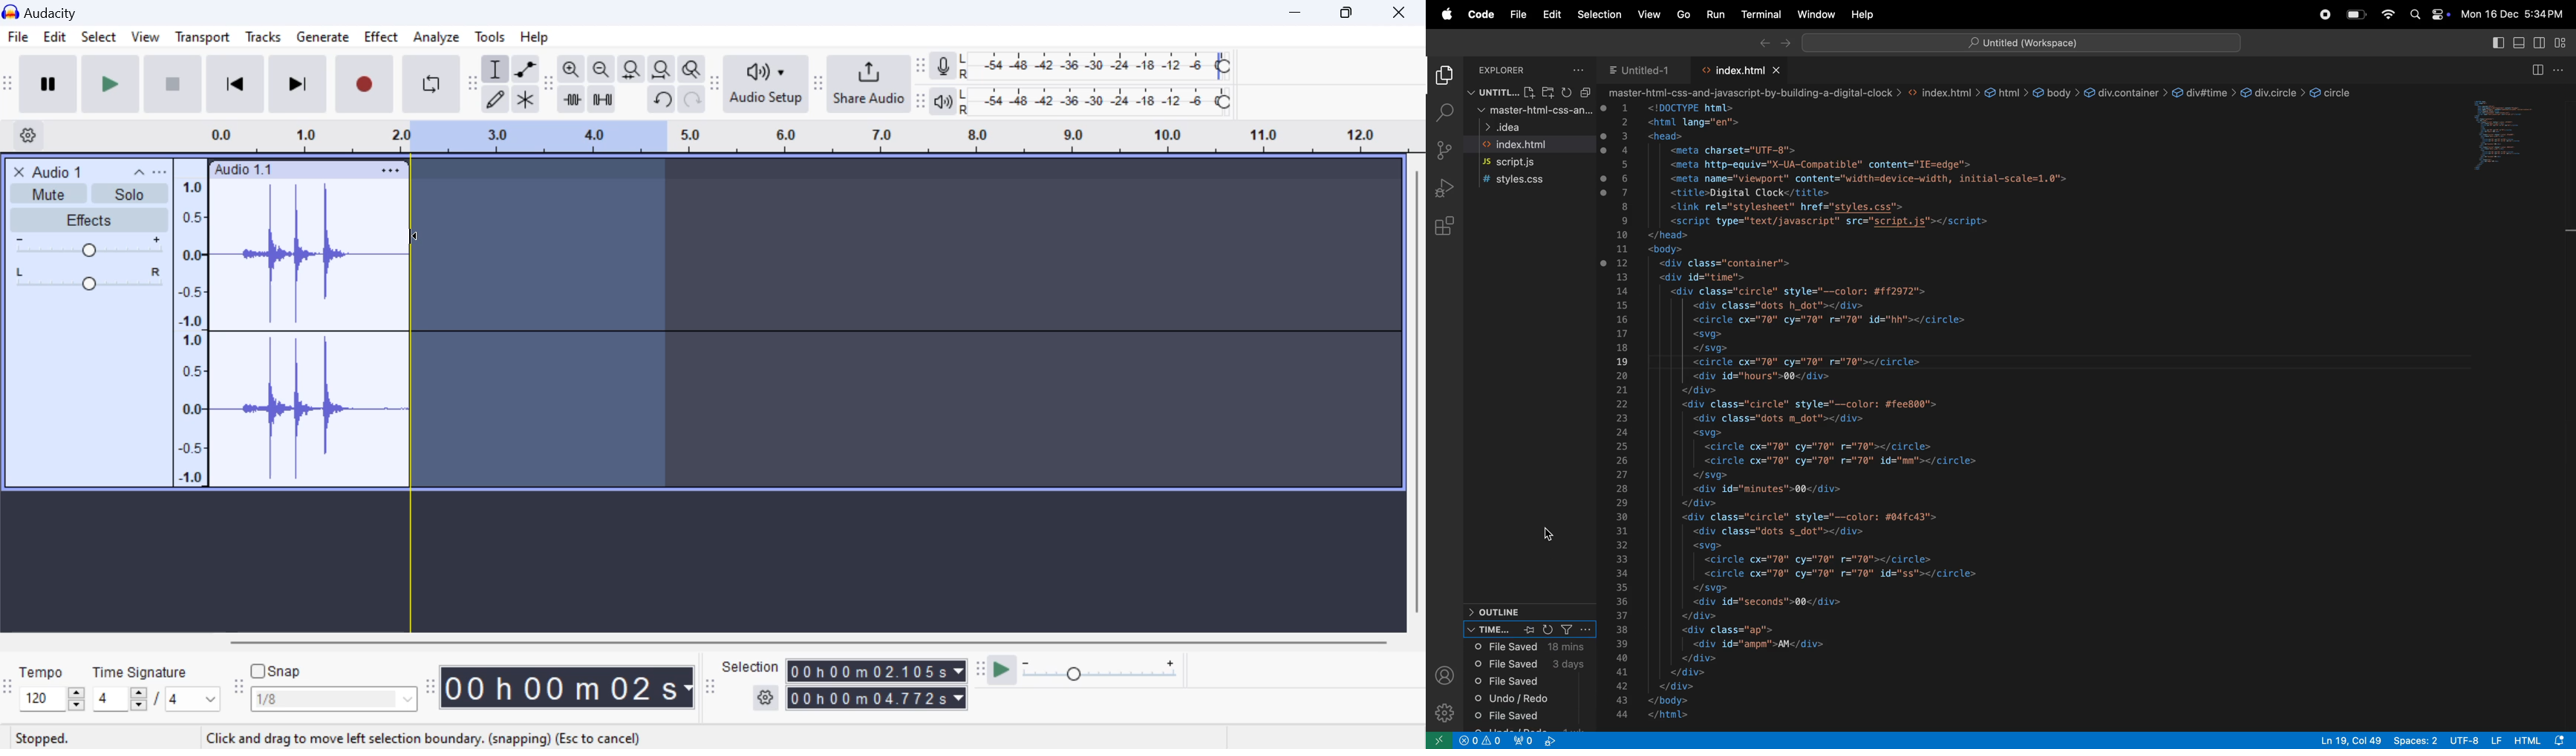 The image size is (2576, 756). Describe the element at coordinates (1297, 12) in the screenshot. I see `Restore Down` at that location.